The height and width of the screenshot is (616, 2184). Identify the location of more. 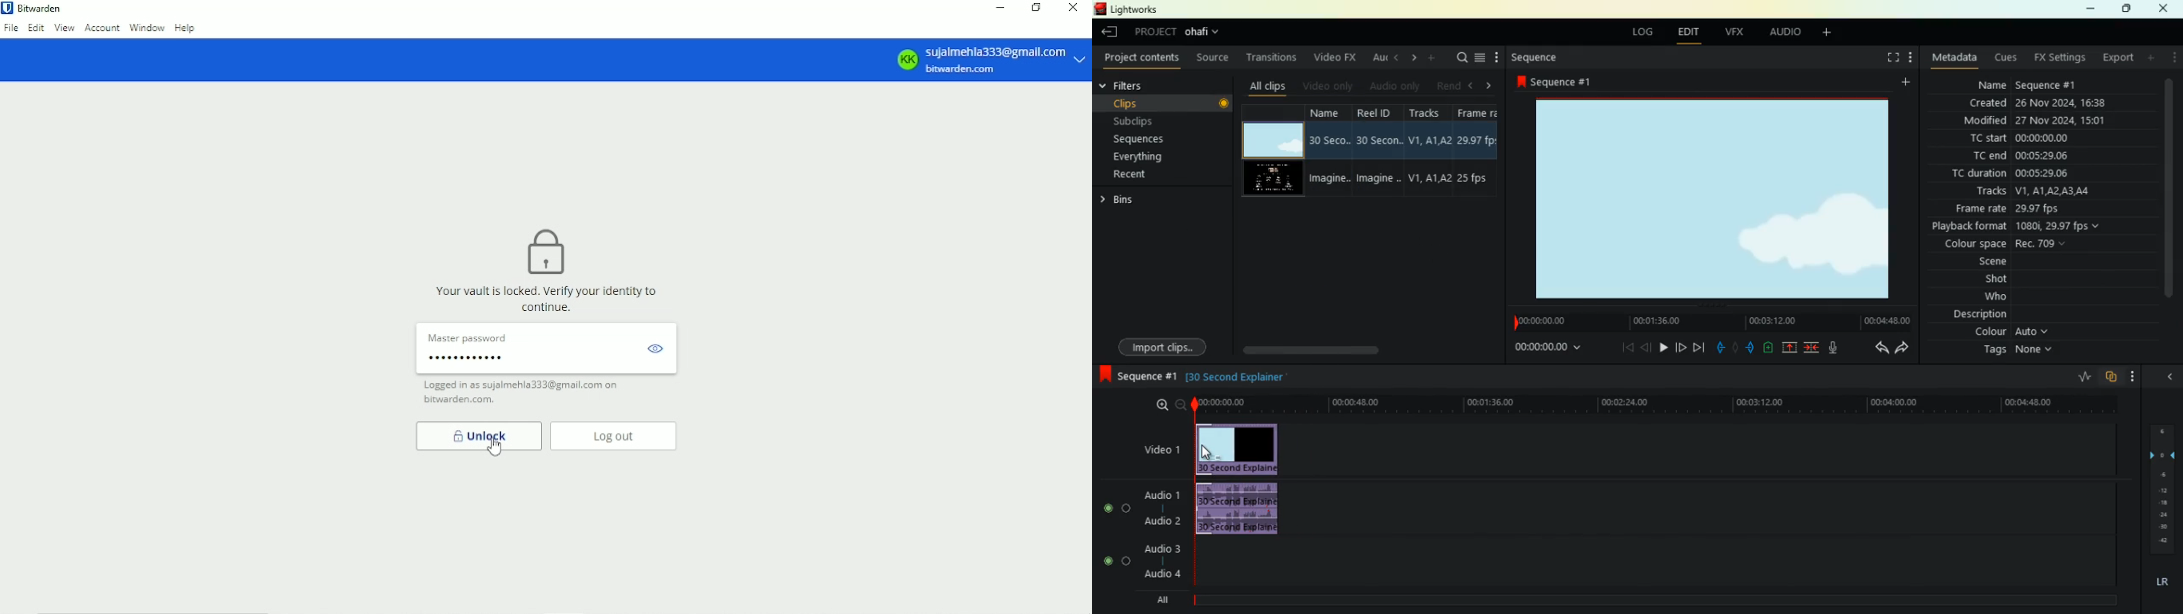
(2172, 59).